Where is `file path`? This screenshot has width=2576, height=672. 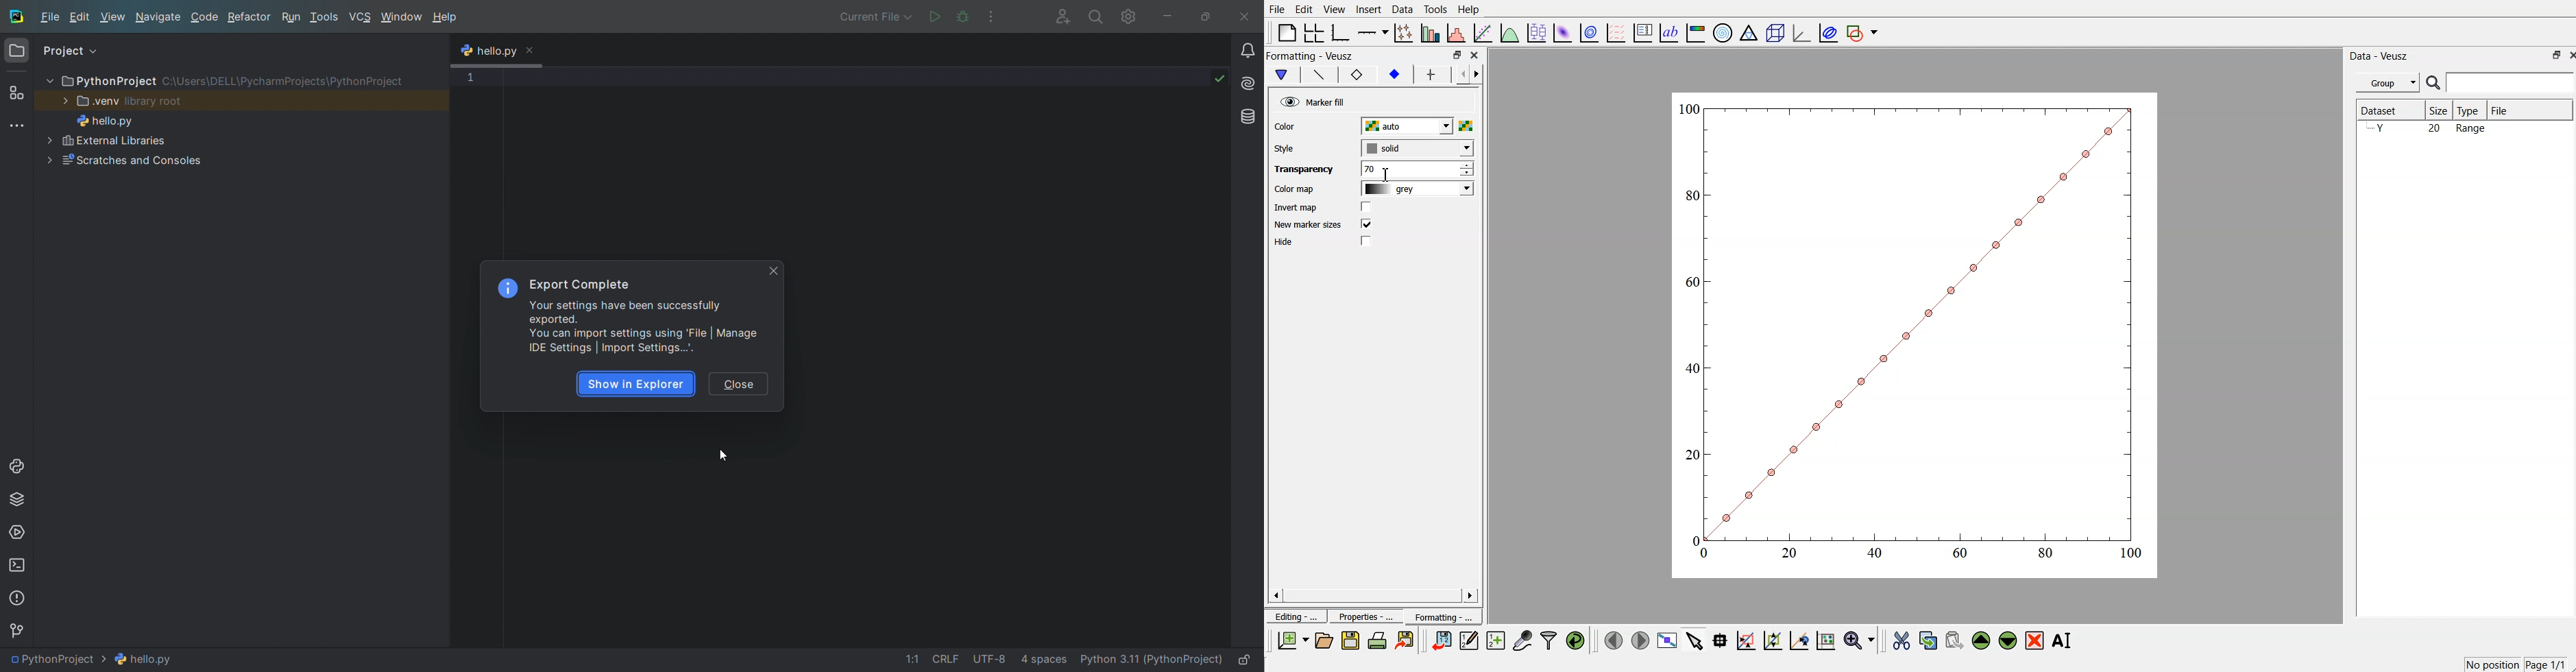 file path is located at coordinates (97, 659).